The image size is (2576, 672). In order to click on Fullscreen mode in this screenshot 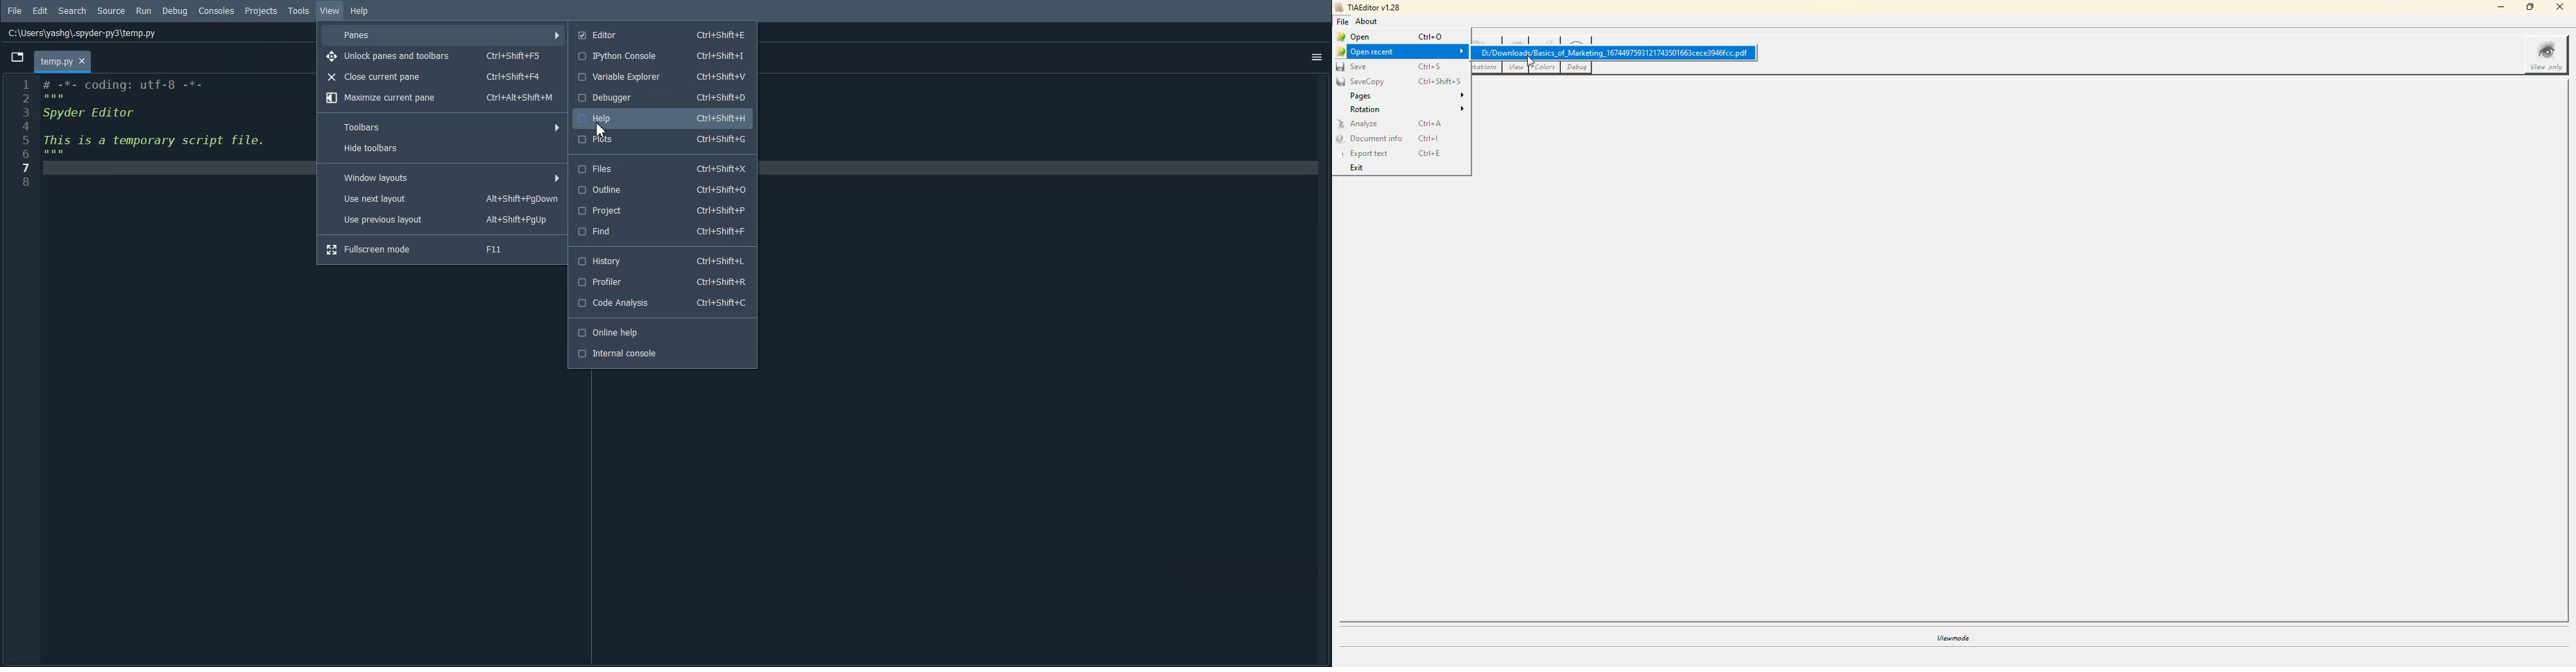, I will do `click(442, 249)`.